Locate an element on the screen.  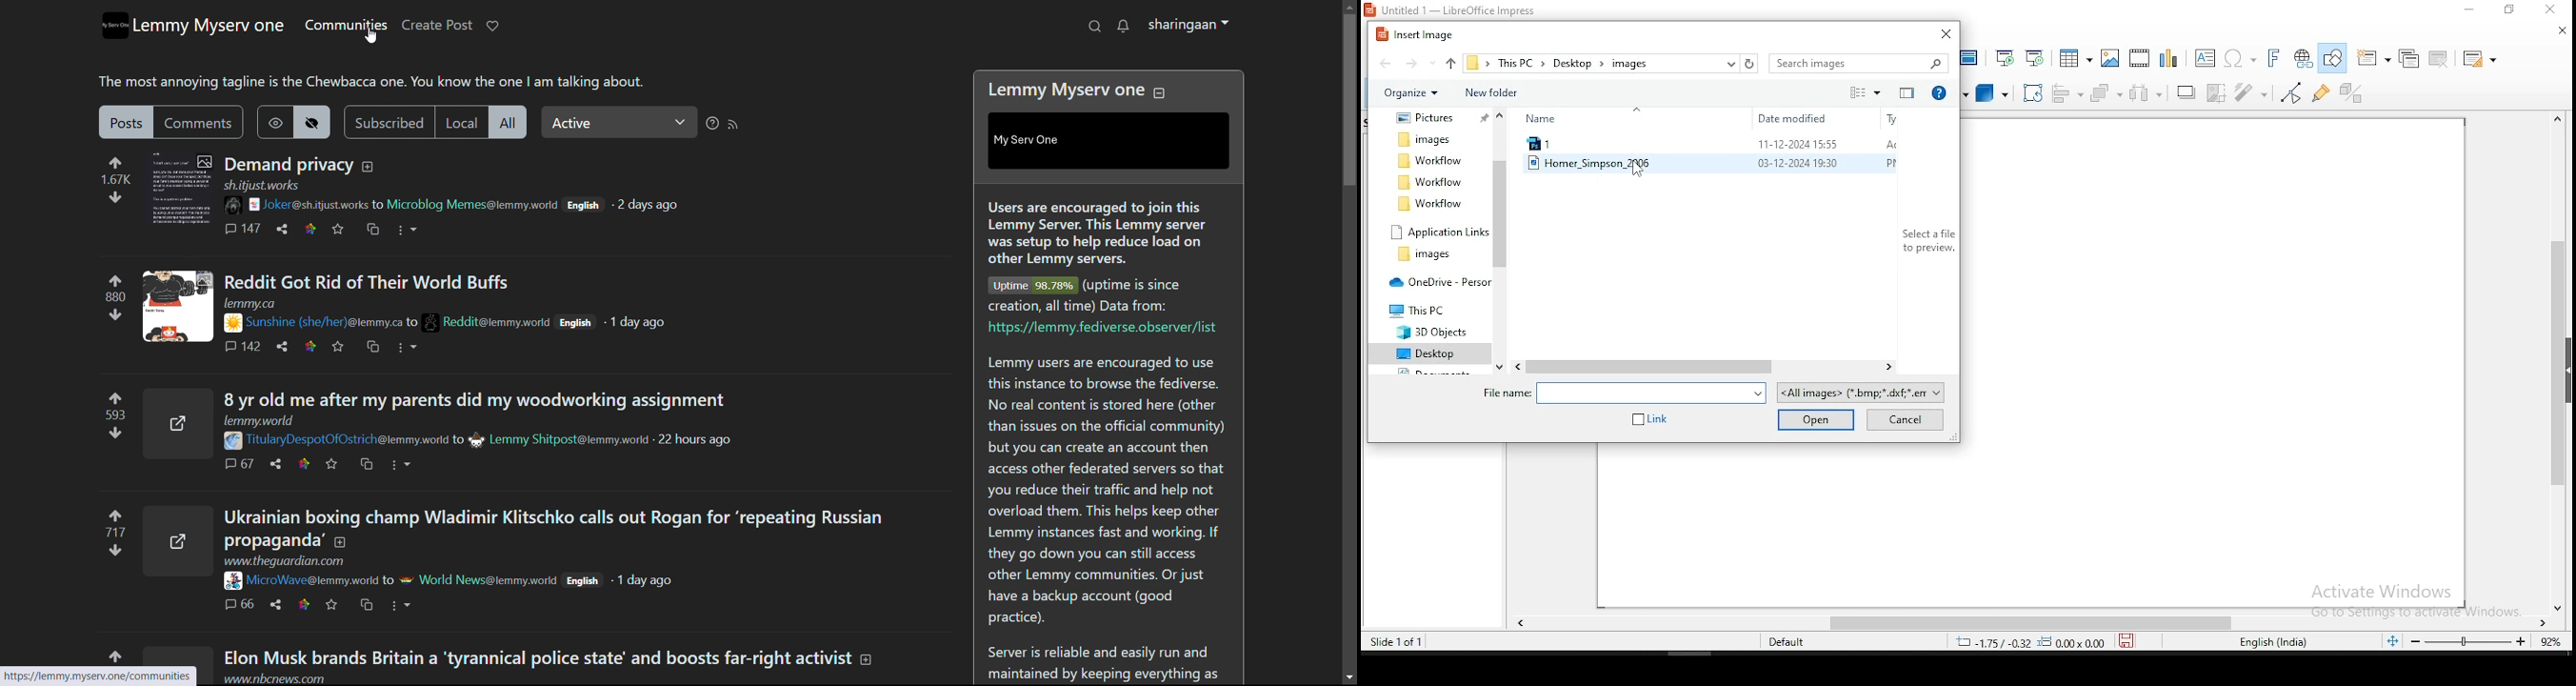
up is located at coordinates (1450, 64).